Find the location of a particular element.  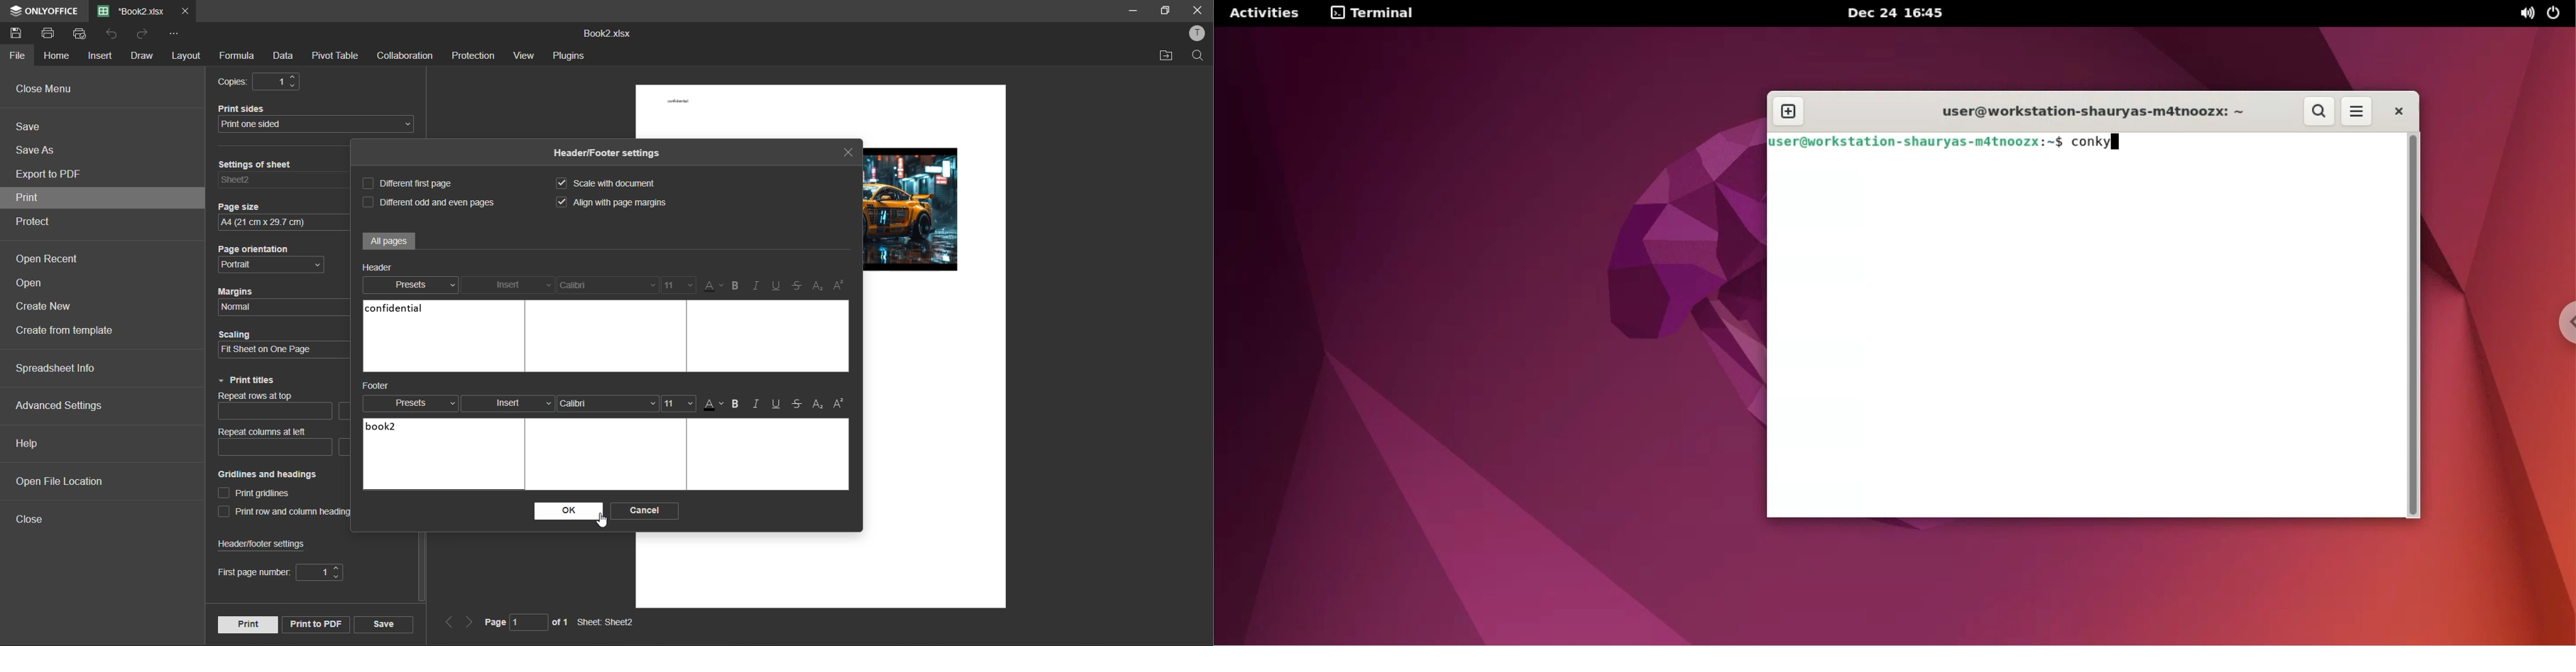

margins is located at coordinates (281, 307).